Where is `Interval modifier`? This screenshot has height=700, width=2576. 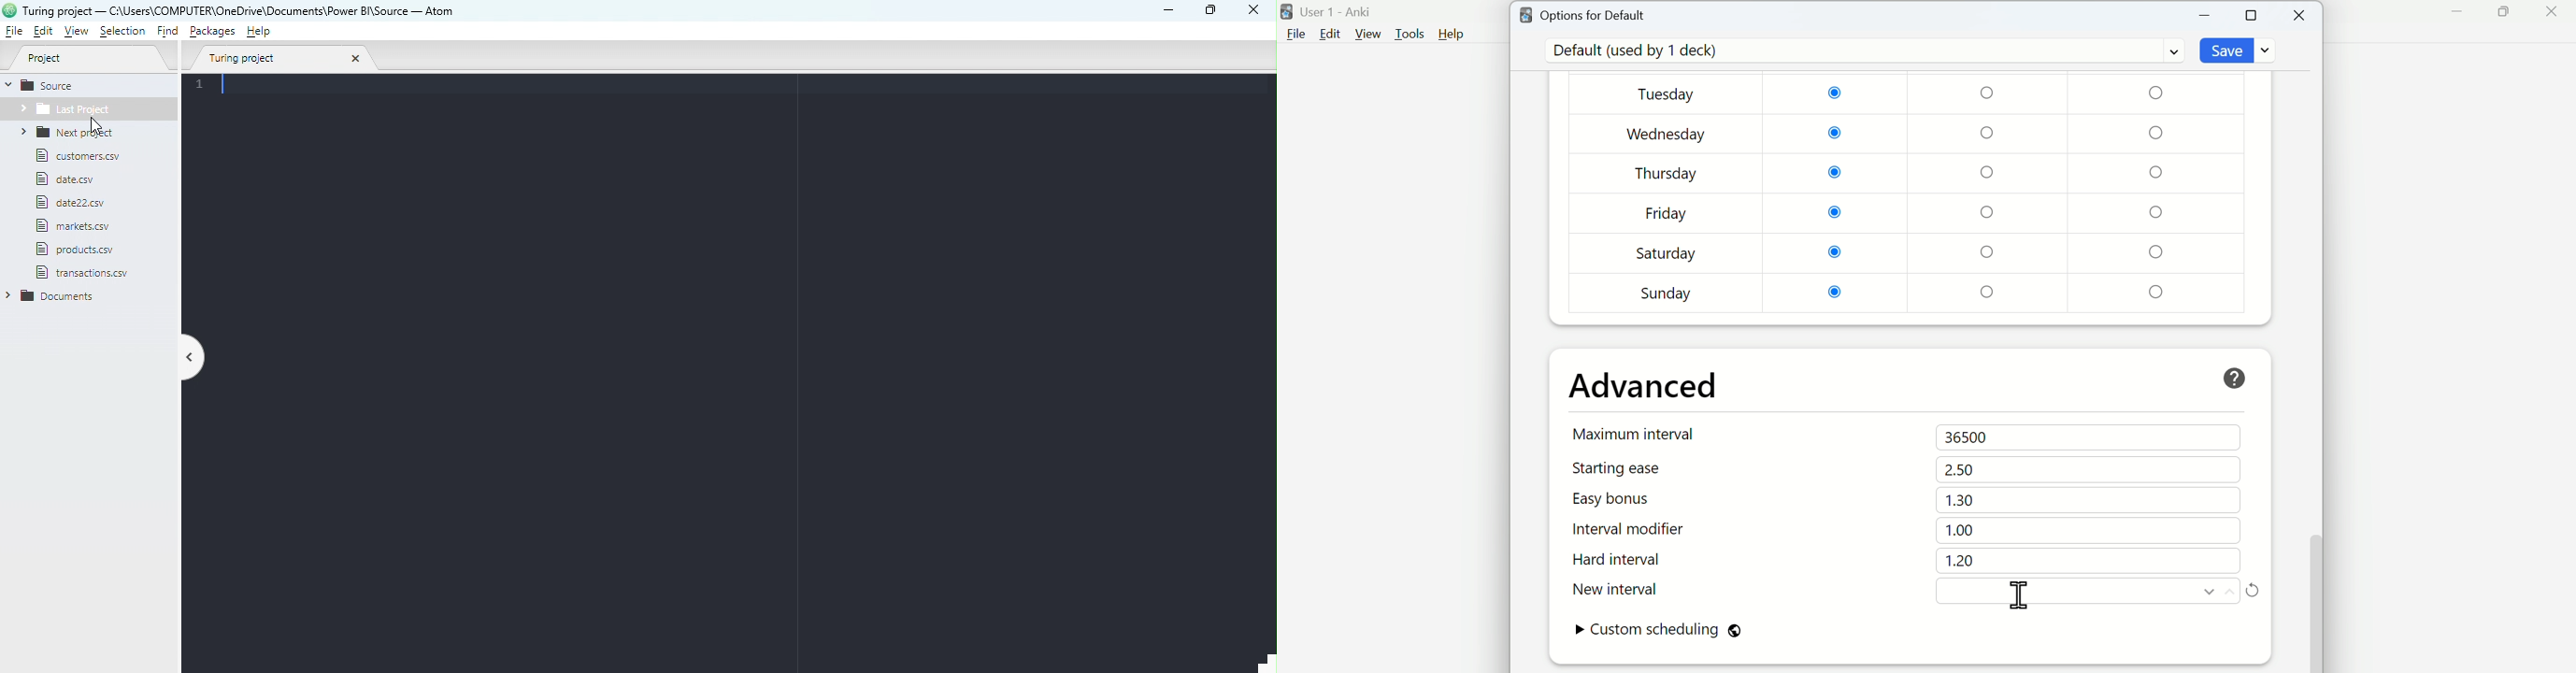 Interval modifier is located at coordinates (1635, 529).